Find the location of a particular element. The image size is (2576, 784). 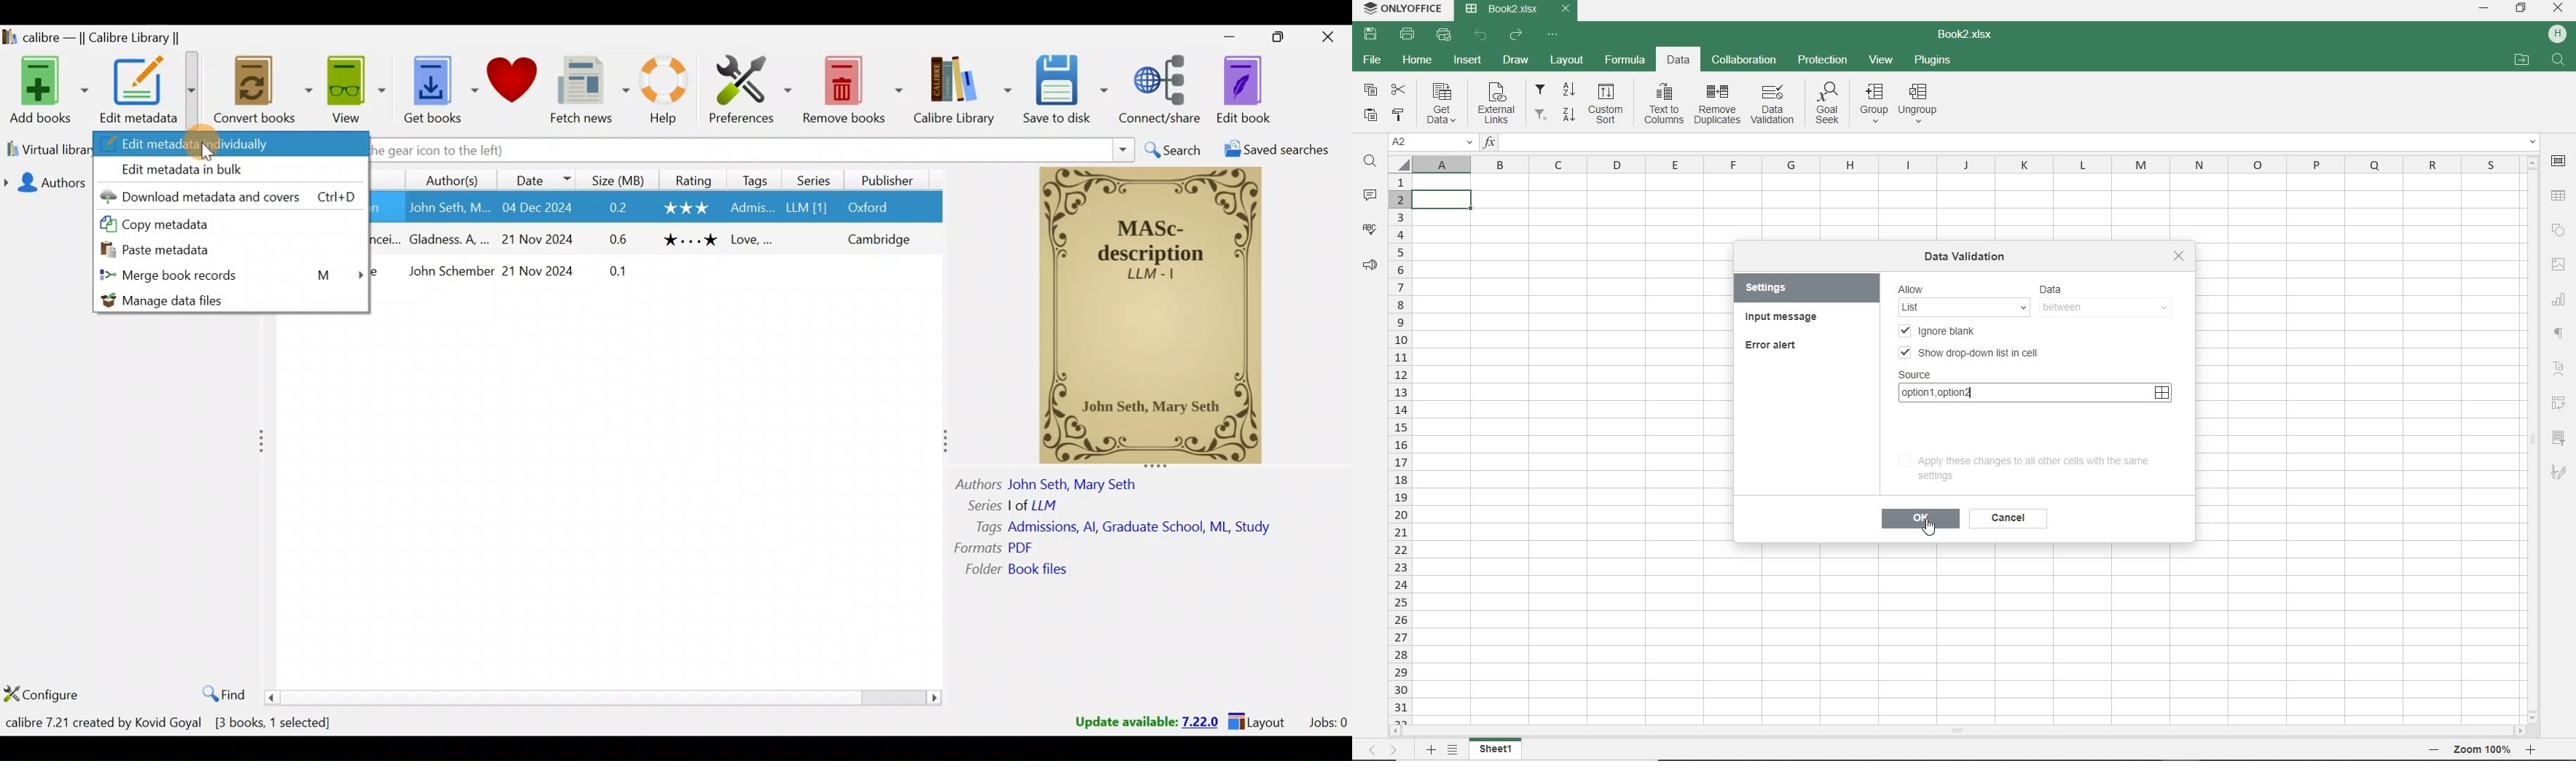

HP is located at coordinates (2558, 35).